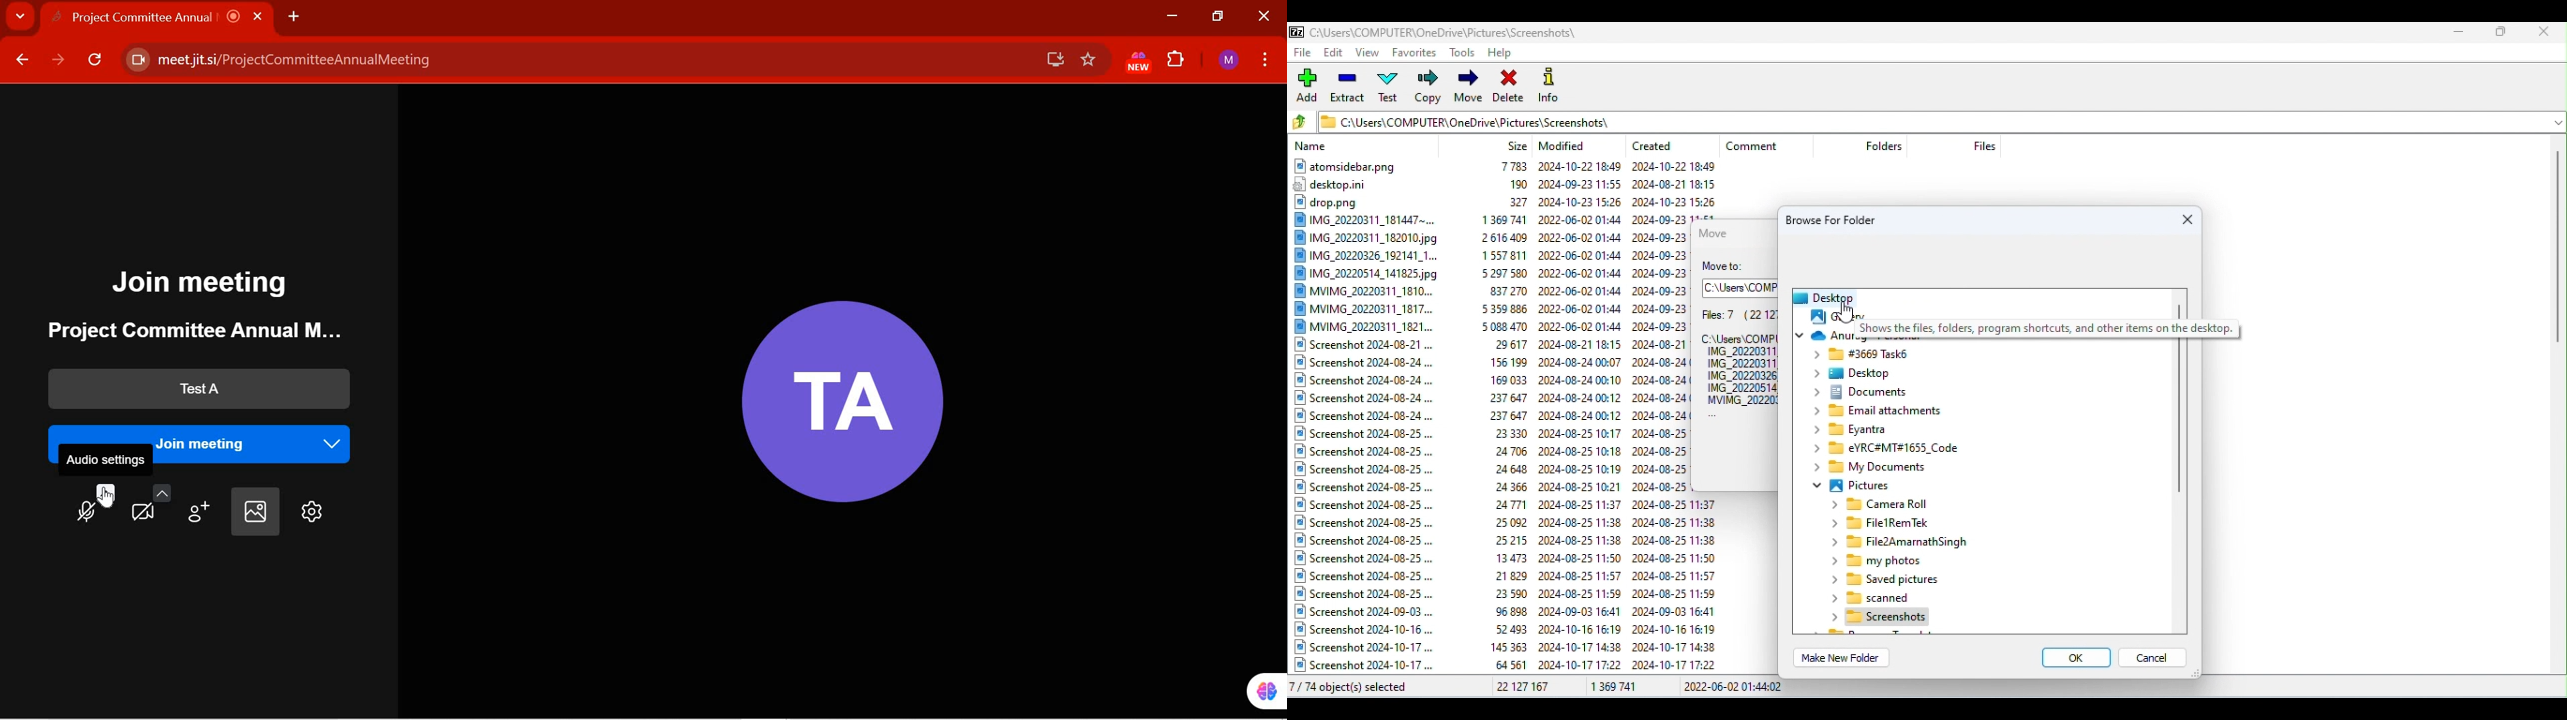 The image size is (2576, 728). Describe the element at coordinates (1304, 52) in the screenshot. I see `File` at that location.